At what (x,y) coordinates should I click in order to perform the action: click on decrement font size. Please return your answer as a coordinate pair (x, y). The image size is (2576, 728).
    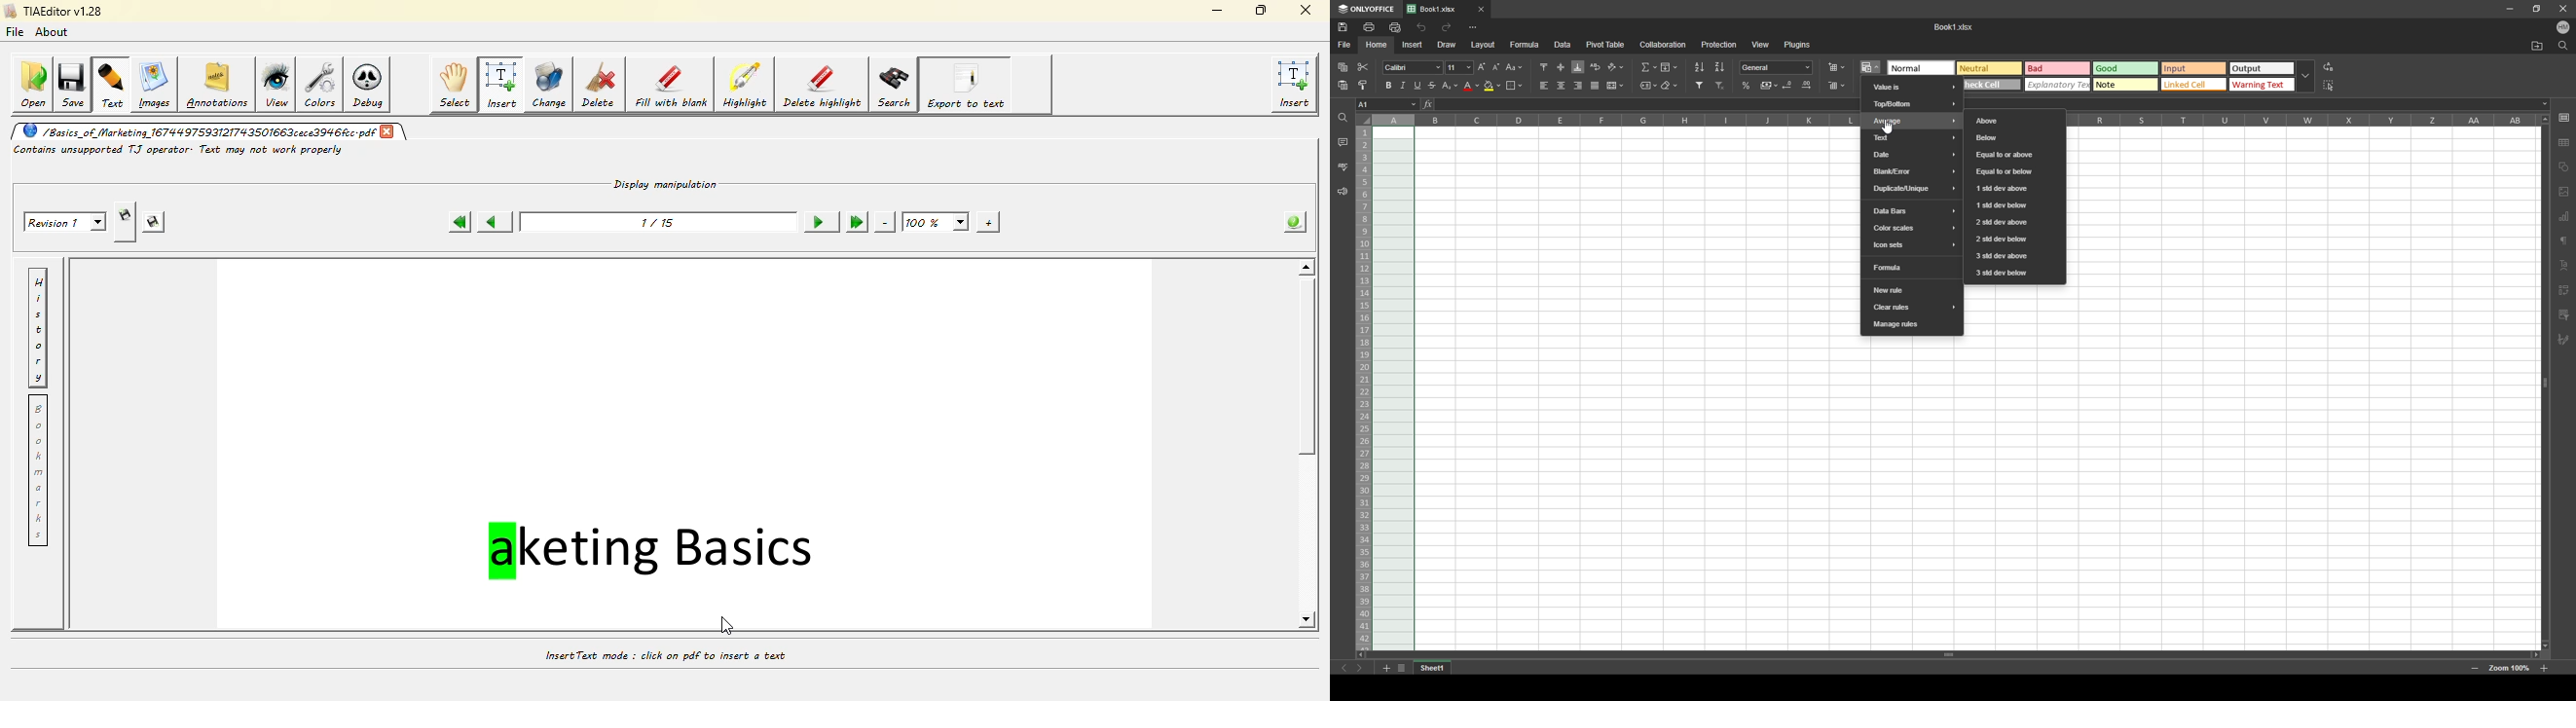
    Looking at the image, I should click on (1496, 67).